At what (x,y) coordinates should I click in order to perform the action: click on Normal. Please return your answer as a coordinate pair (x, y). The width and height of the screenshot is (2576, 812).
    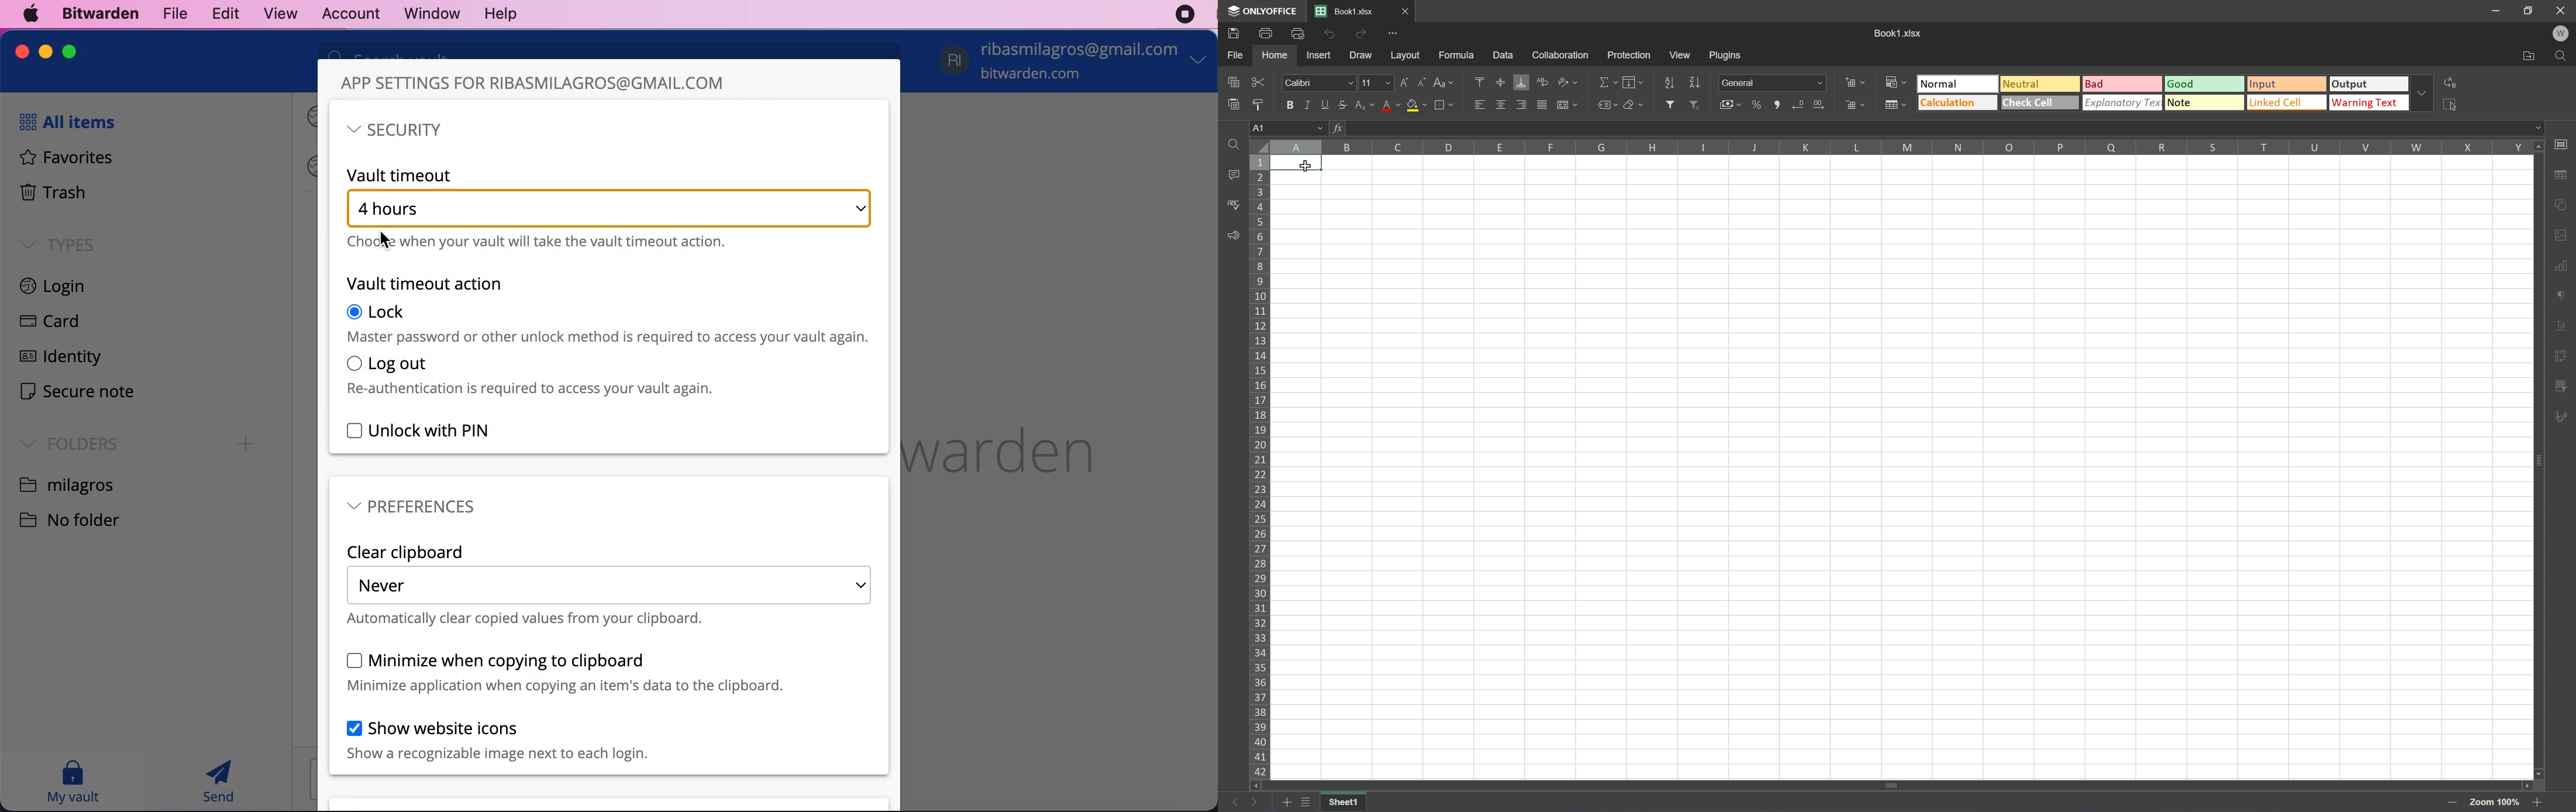
    Looking at the image, I should click on (1959, 83).